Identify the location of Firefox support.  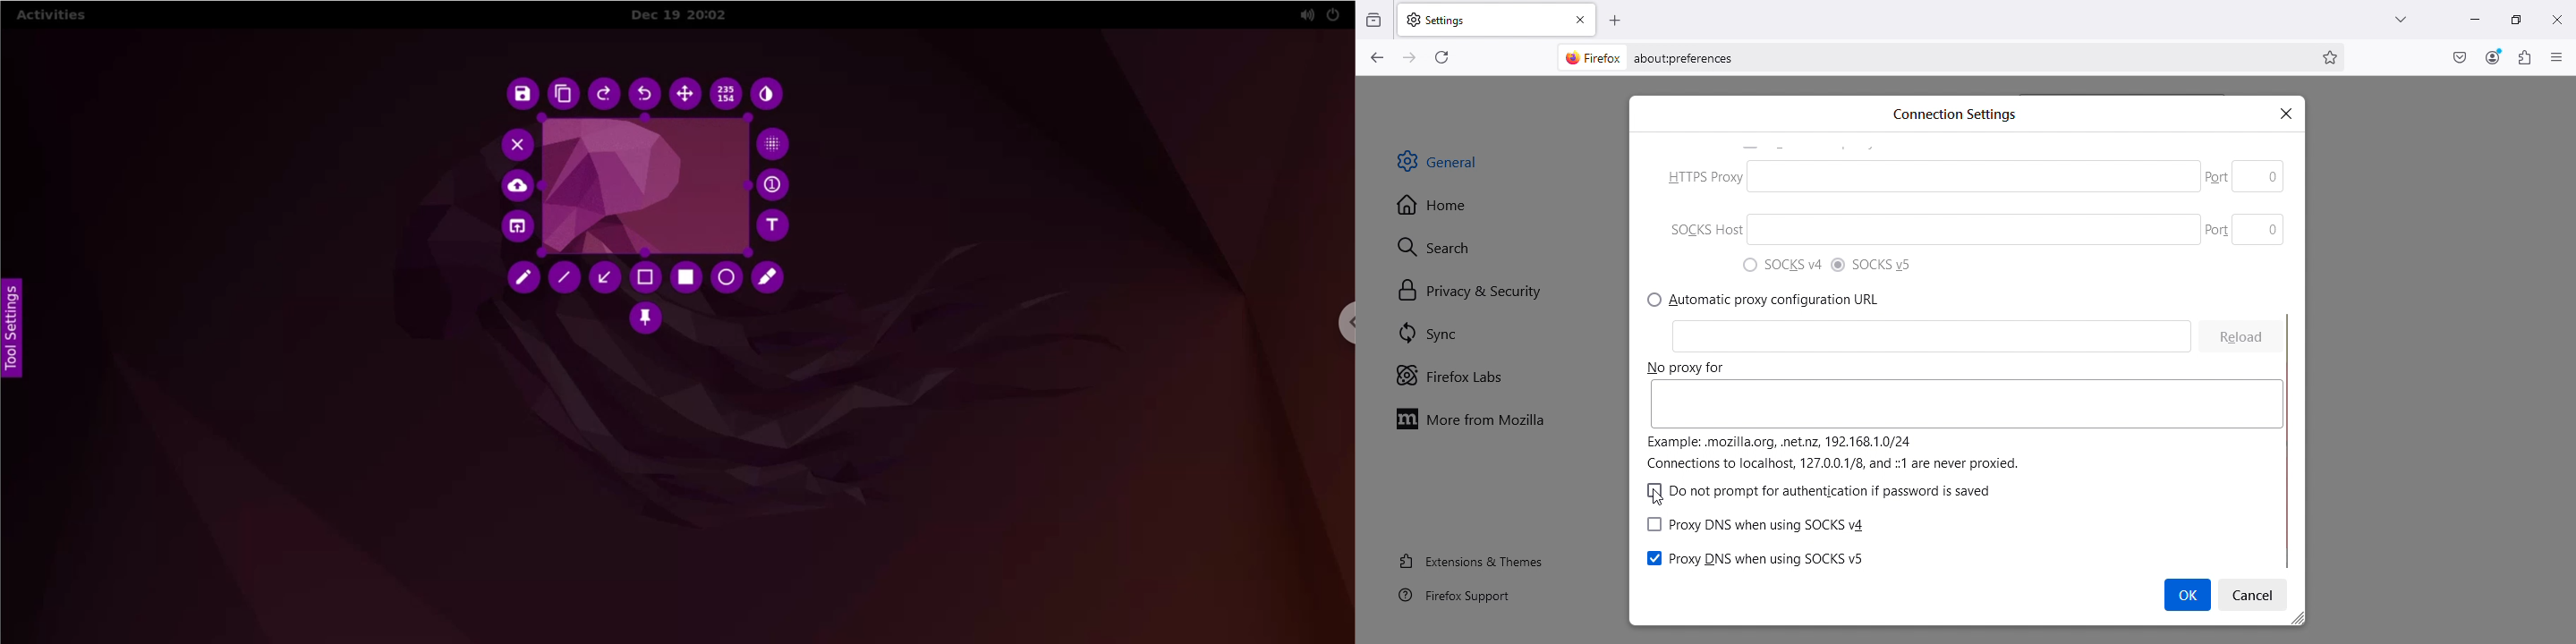
(1457, 599).